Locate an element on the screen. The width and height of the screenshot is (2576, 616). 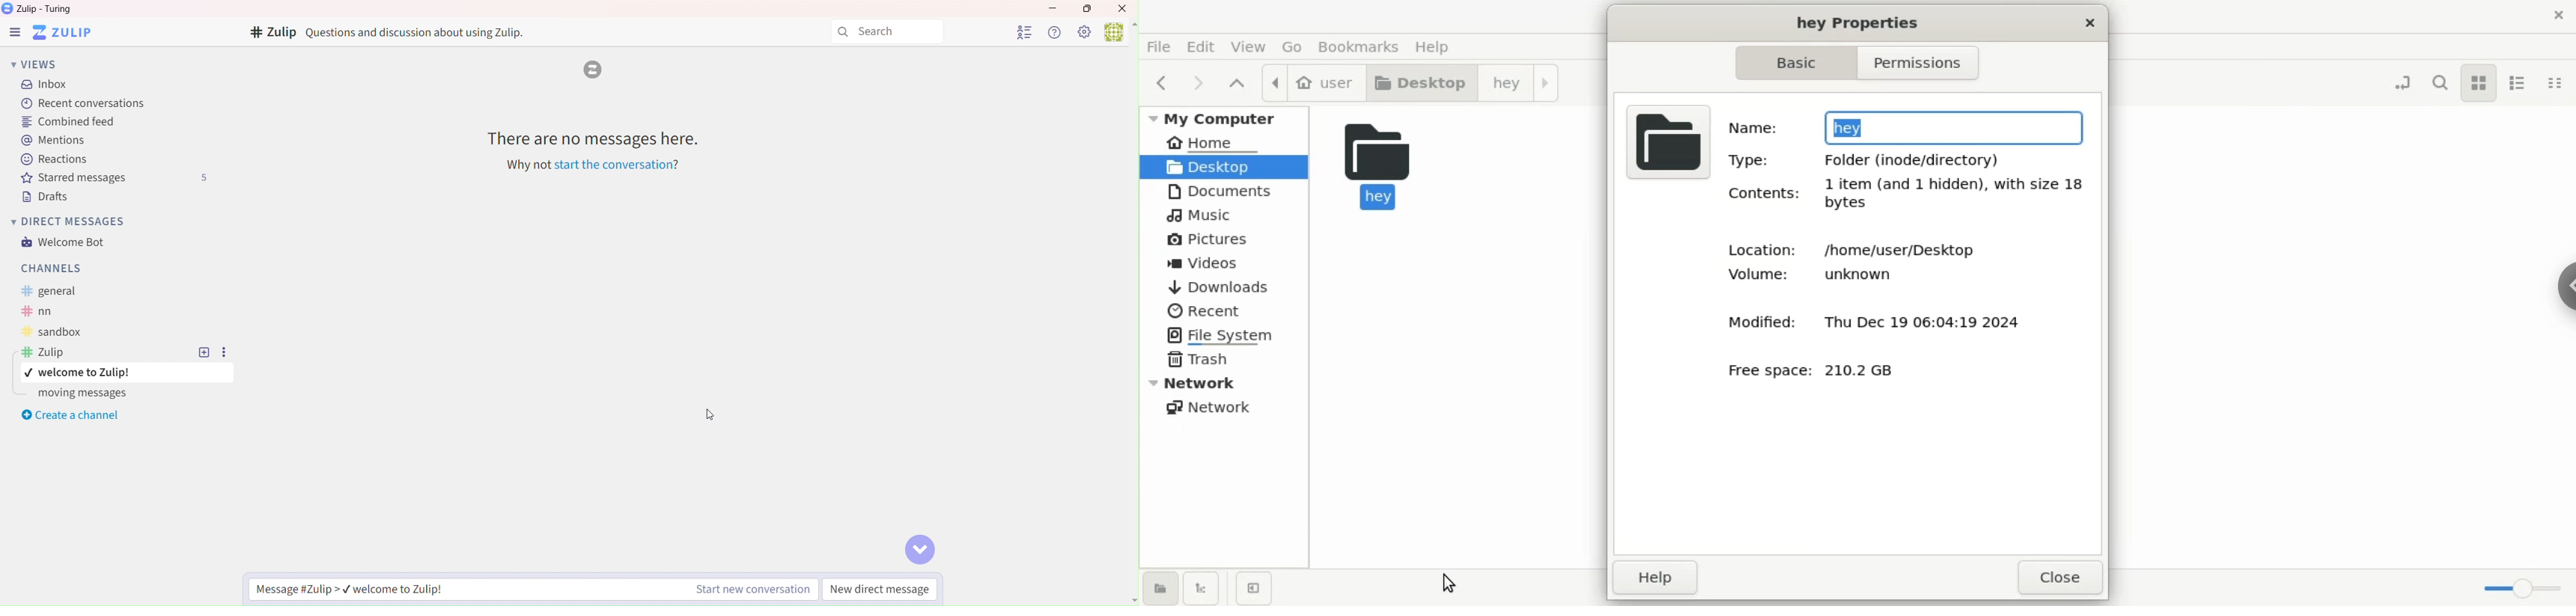
Create a channel is located at coordinates (69, 413).